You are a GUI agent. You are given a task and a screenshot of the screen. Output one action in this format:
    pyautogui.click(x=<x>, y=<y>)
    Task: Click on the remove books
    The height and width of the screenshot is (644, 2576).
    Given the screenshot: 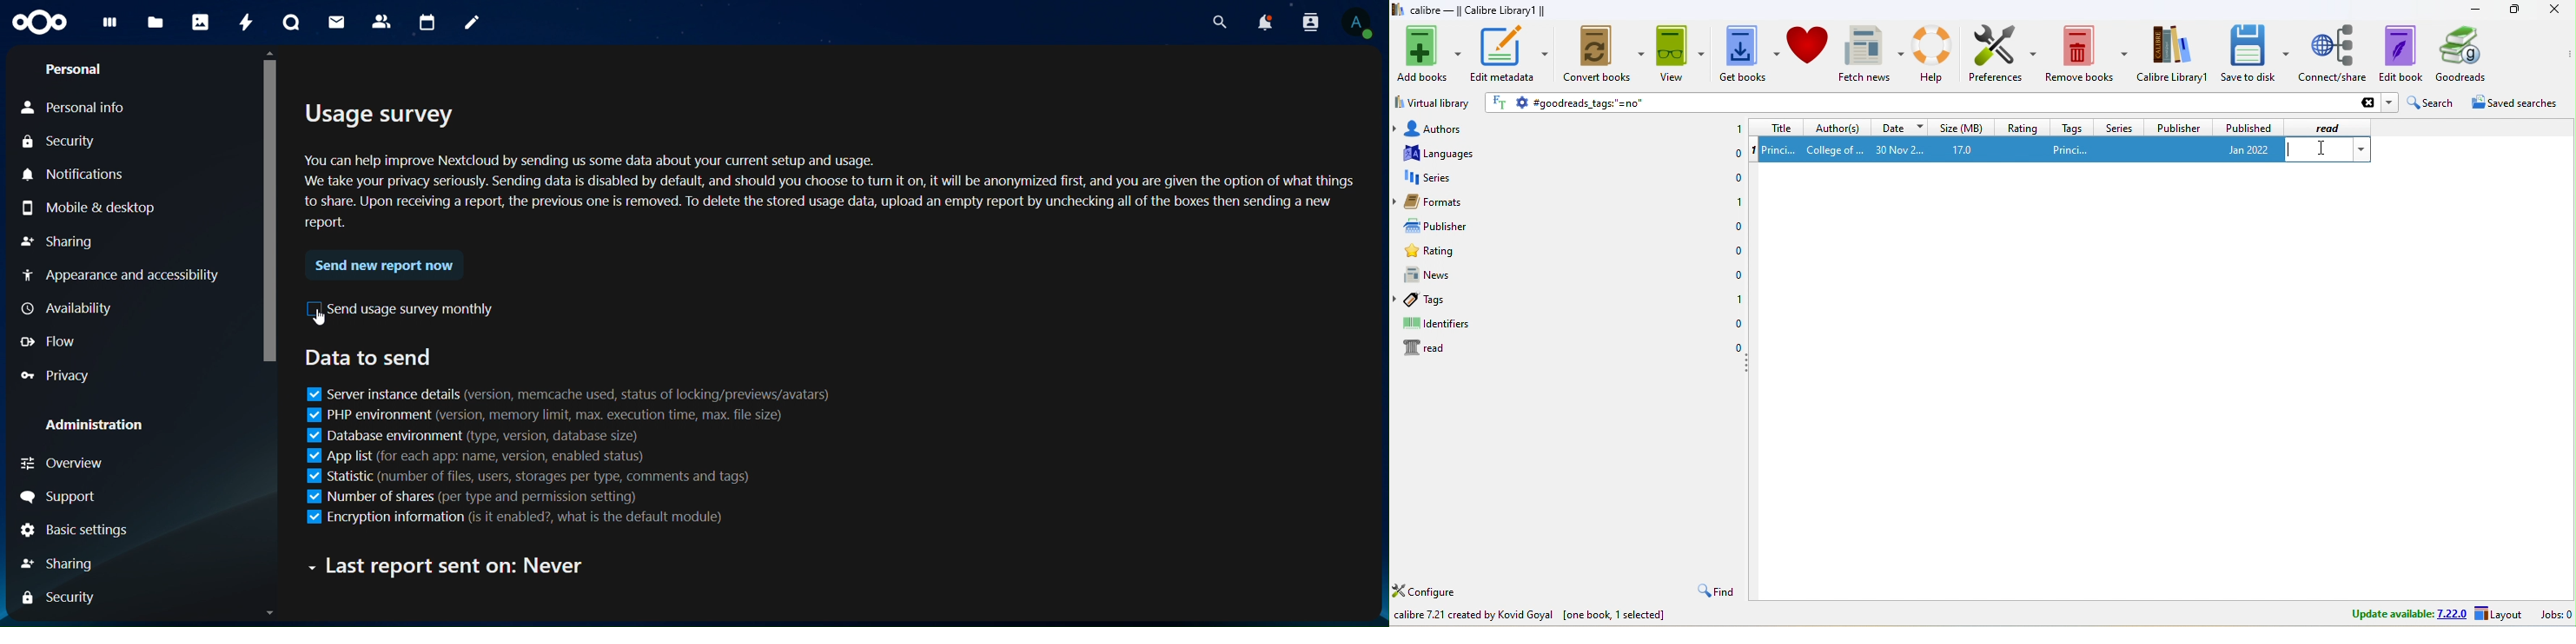 What is the action you would take?
    pyautogui.click(x=2086, y=53)
    